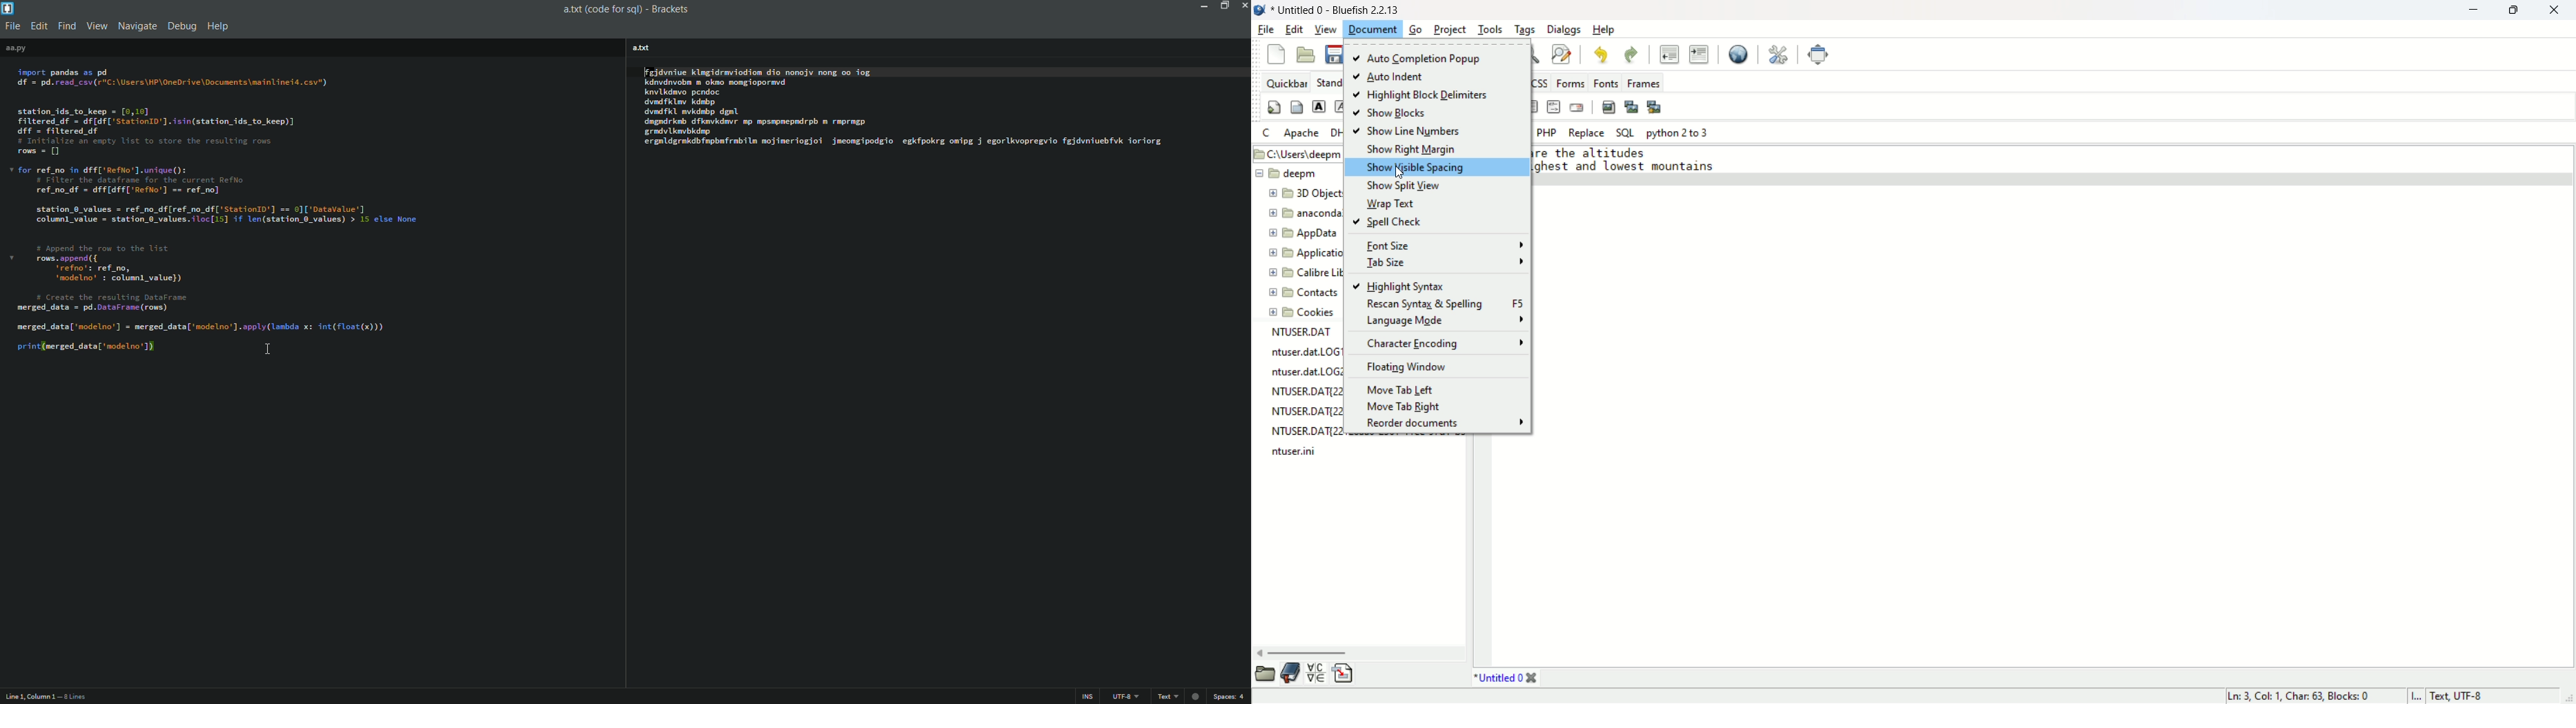  Describe the element at coordinates (12, 27) in the screenshot. I see `file menu` at that location.